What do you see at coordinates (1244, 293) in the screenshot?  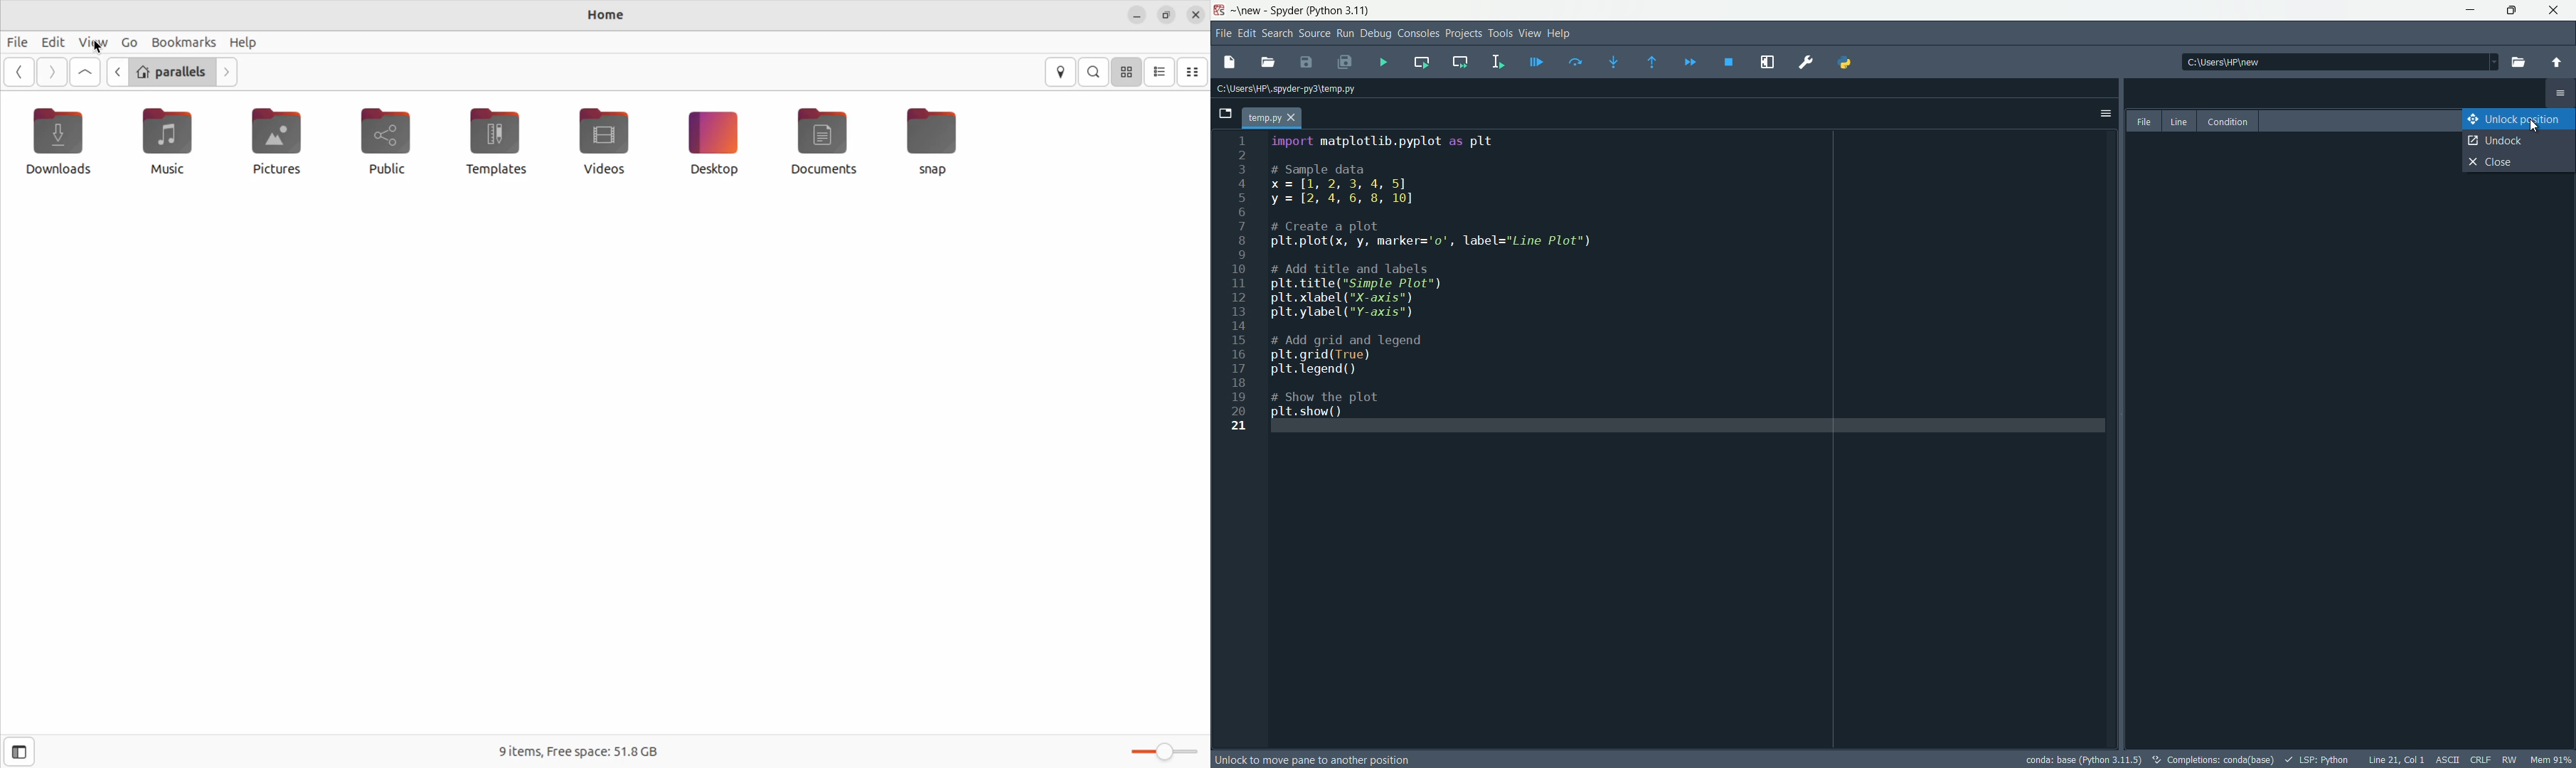 I see `1 2 3 4 5 6 7 8 9 10 11 12 13 14 15 16 17 18 19 20 21` at bounding box center [1244, 293].